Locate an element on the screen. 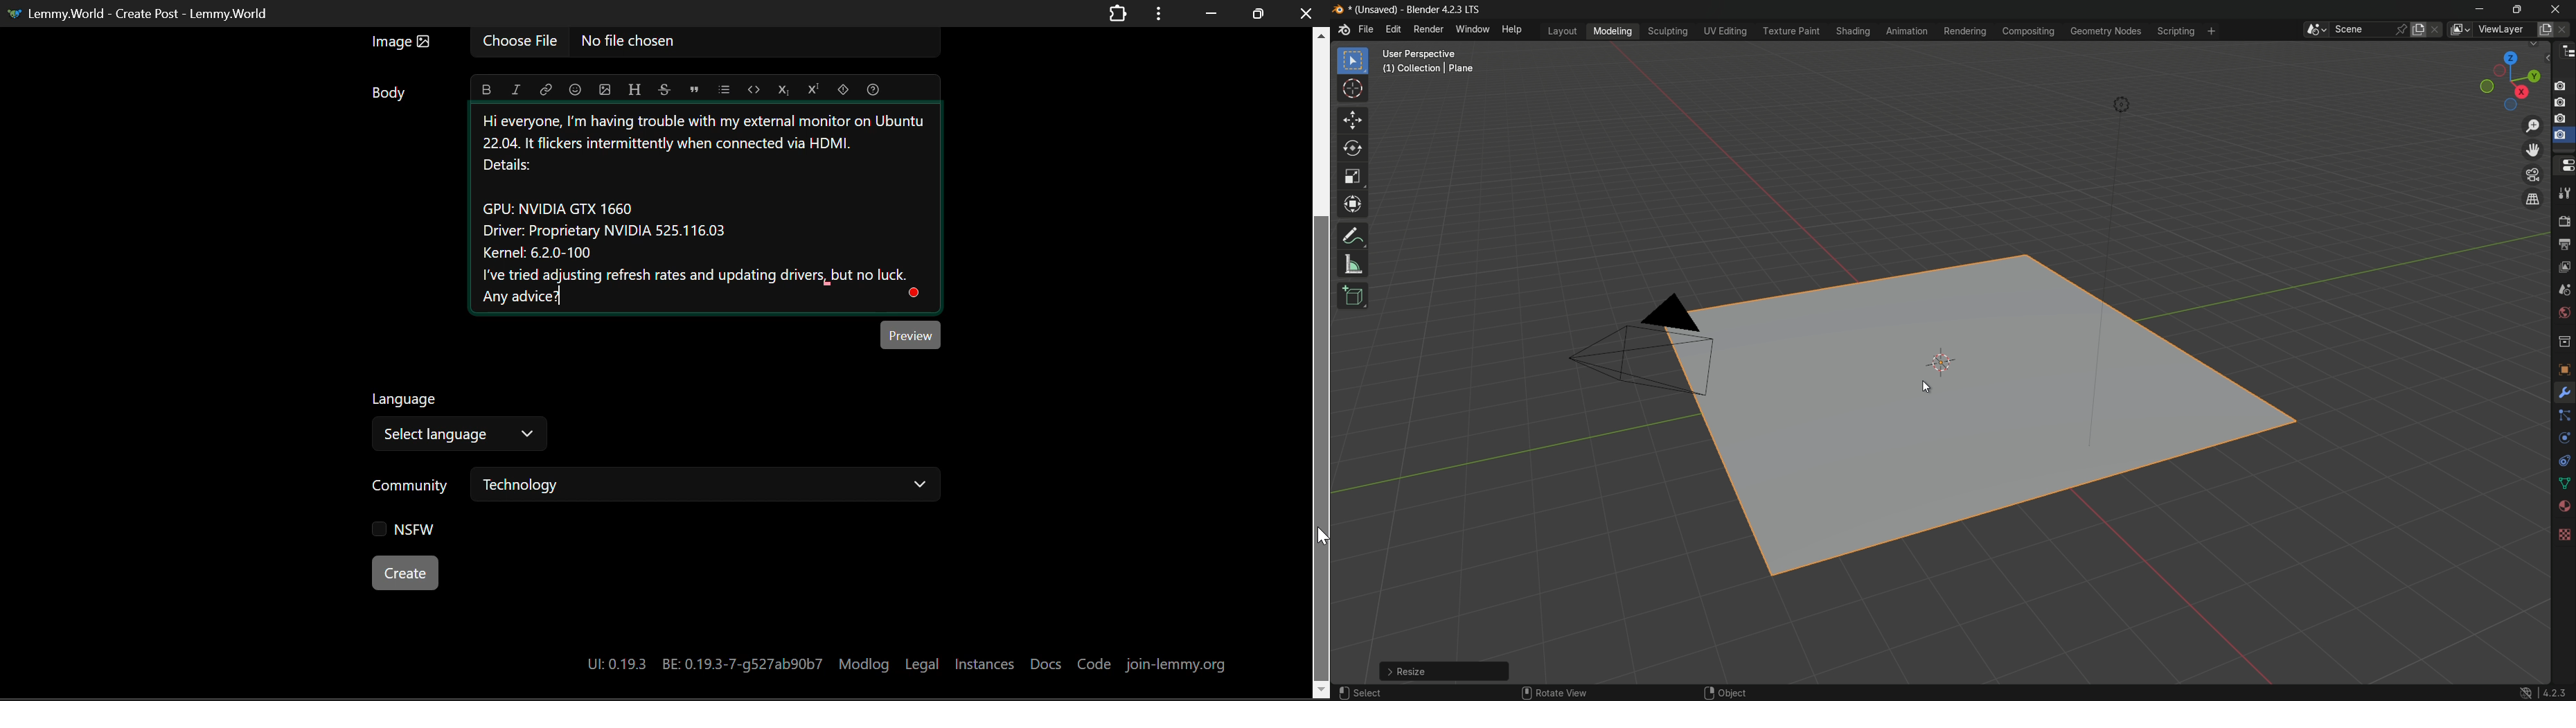  Restore Down is located at coordinates (1208, 12).